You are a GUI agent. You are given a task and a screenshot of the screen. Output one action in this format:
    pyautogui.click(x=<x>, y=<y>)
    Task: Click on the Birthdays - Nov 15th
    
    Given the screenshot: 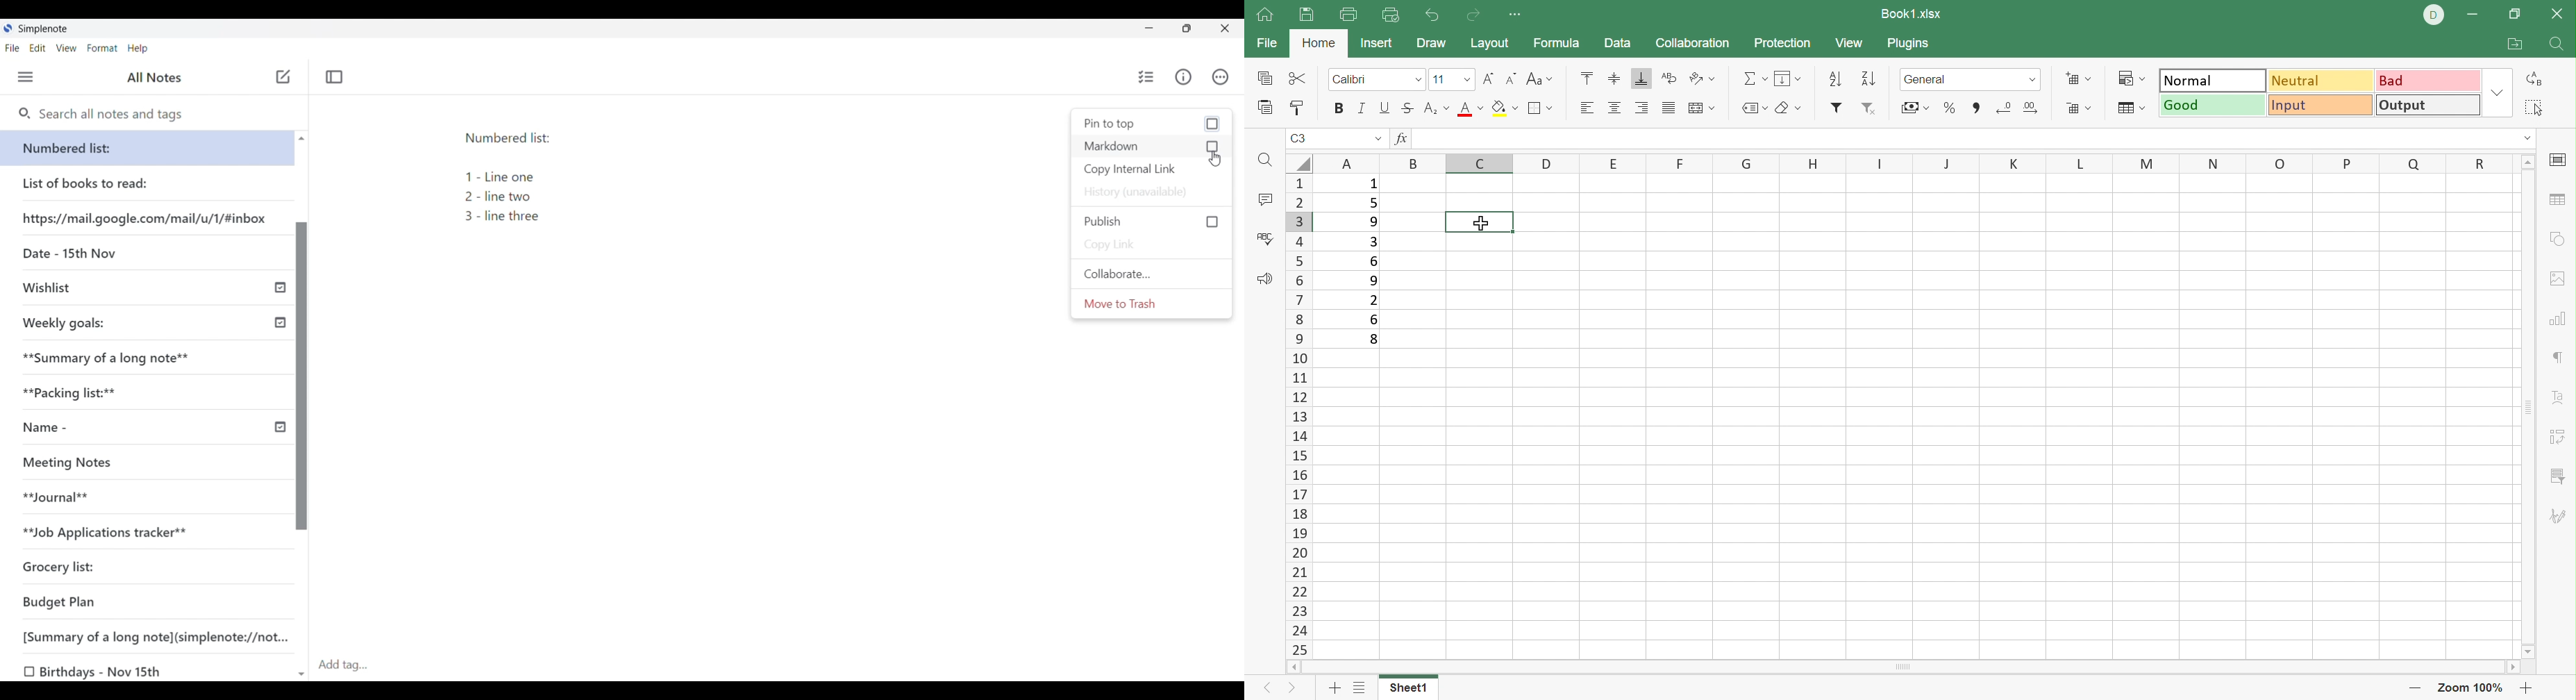 What is the action you would take?
    pyautogui.click(x=106, y=670)
    